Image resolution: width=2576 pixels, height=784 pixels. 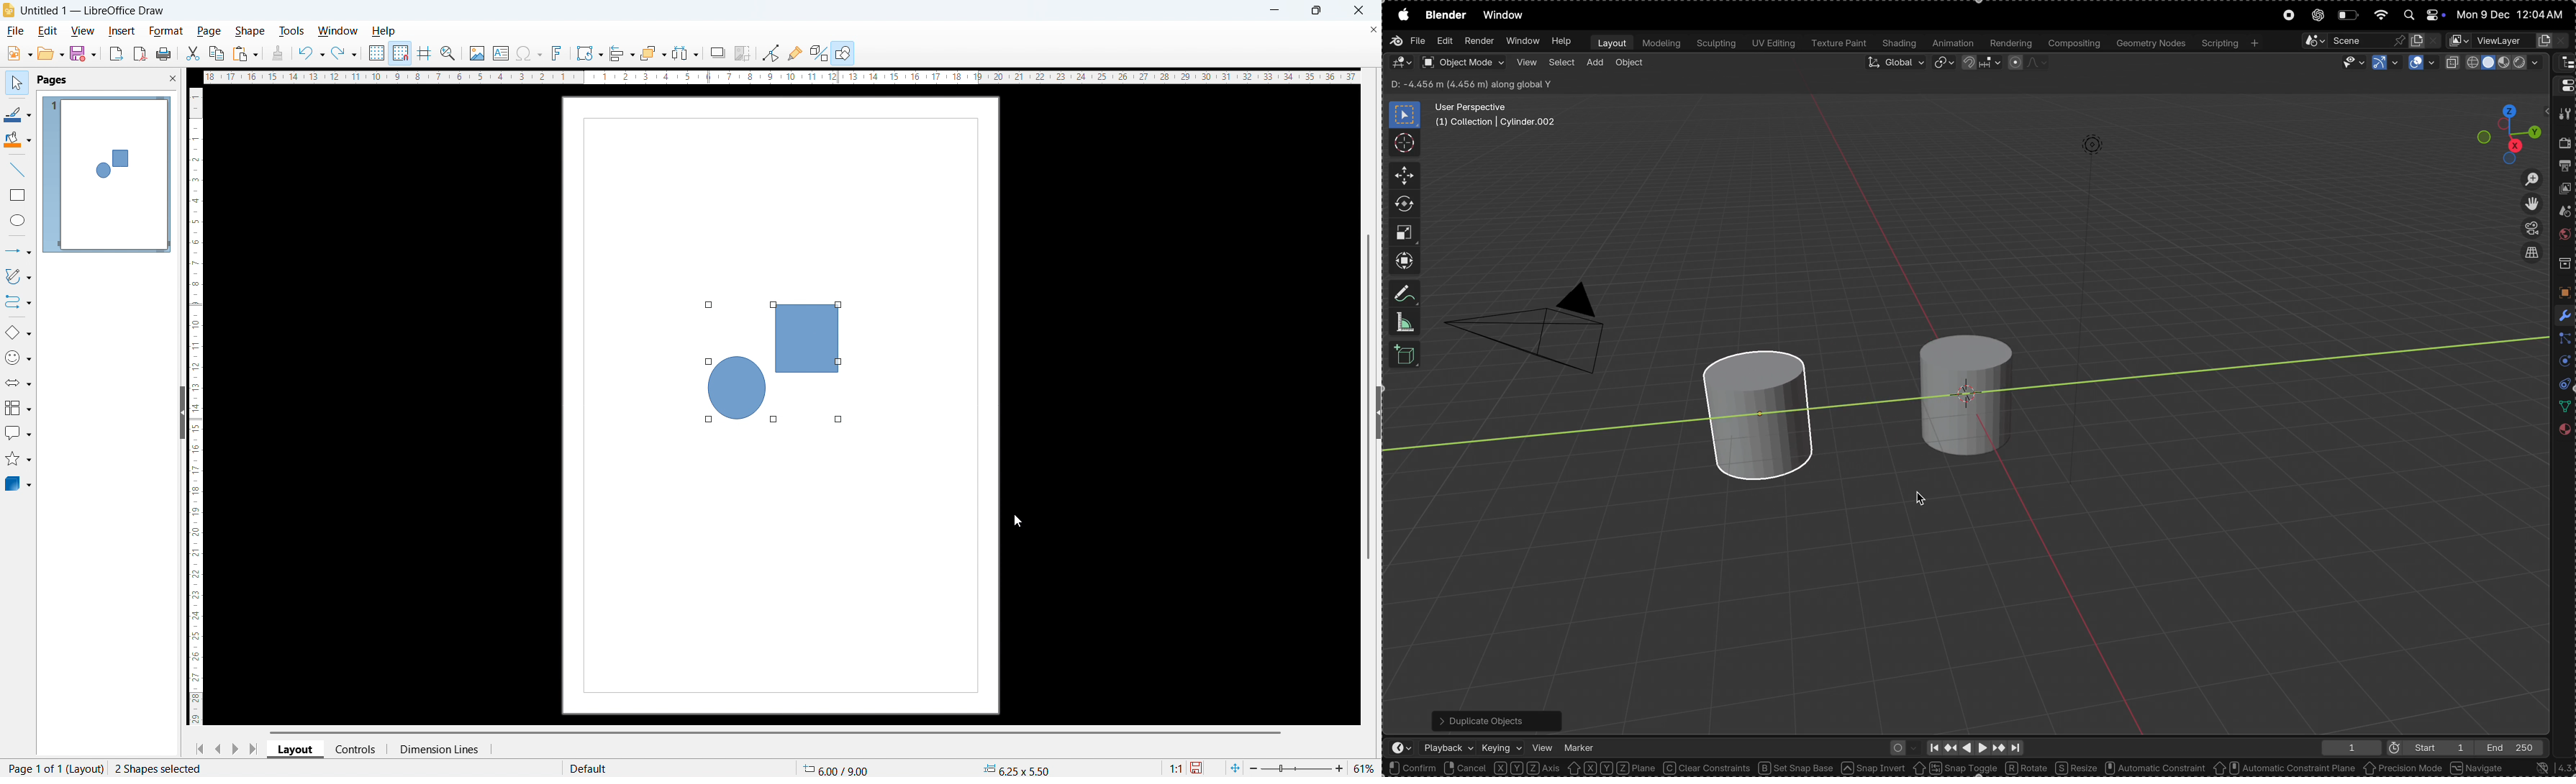 What do you see at coordinates (1235, 768) in the screenshot?
I see `fit to page` at bounding box center [1235, 768].